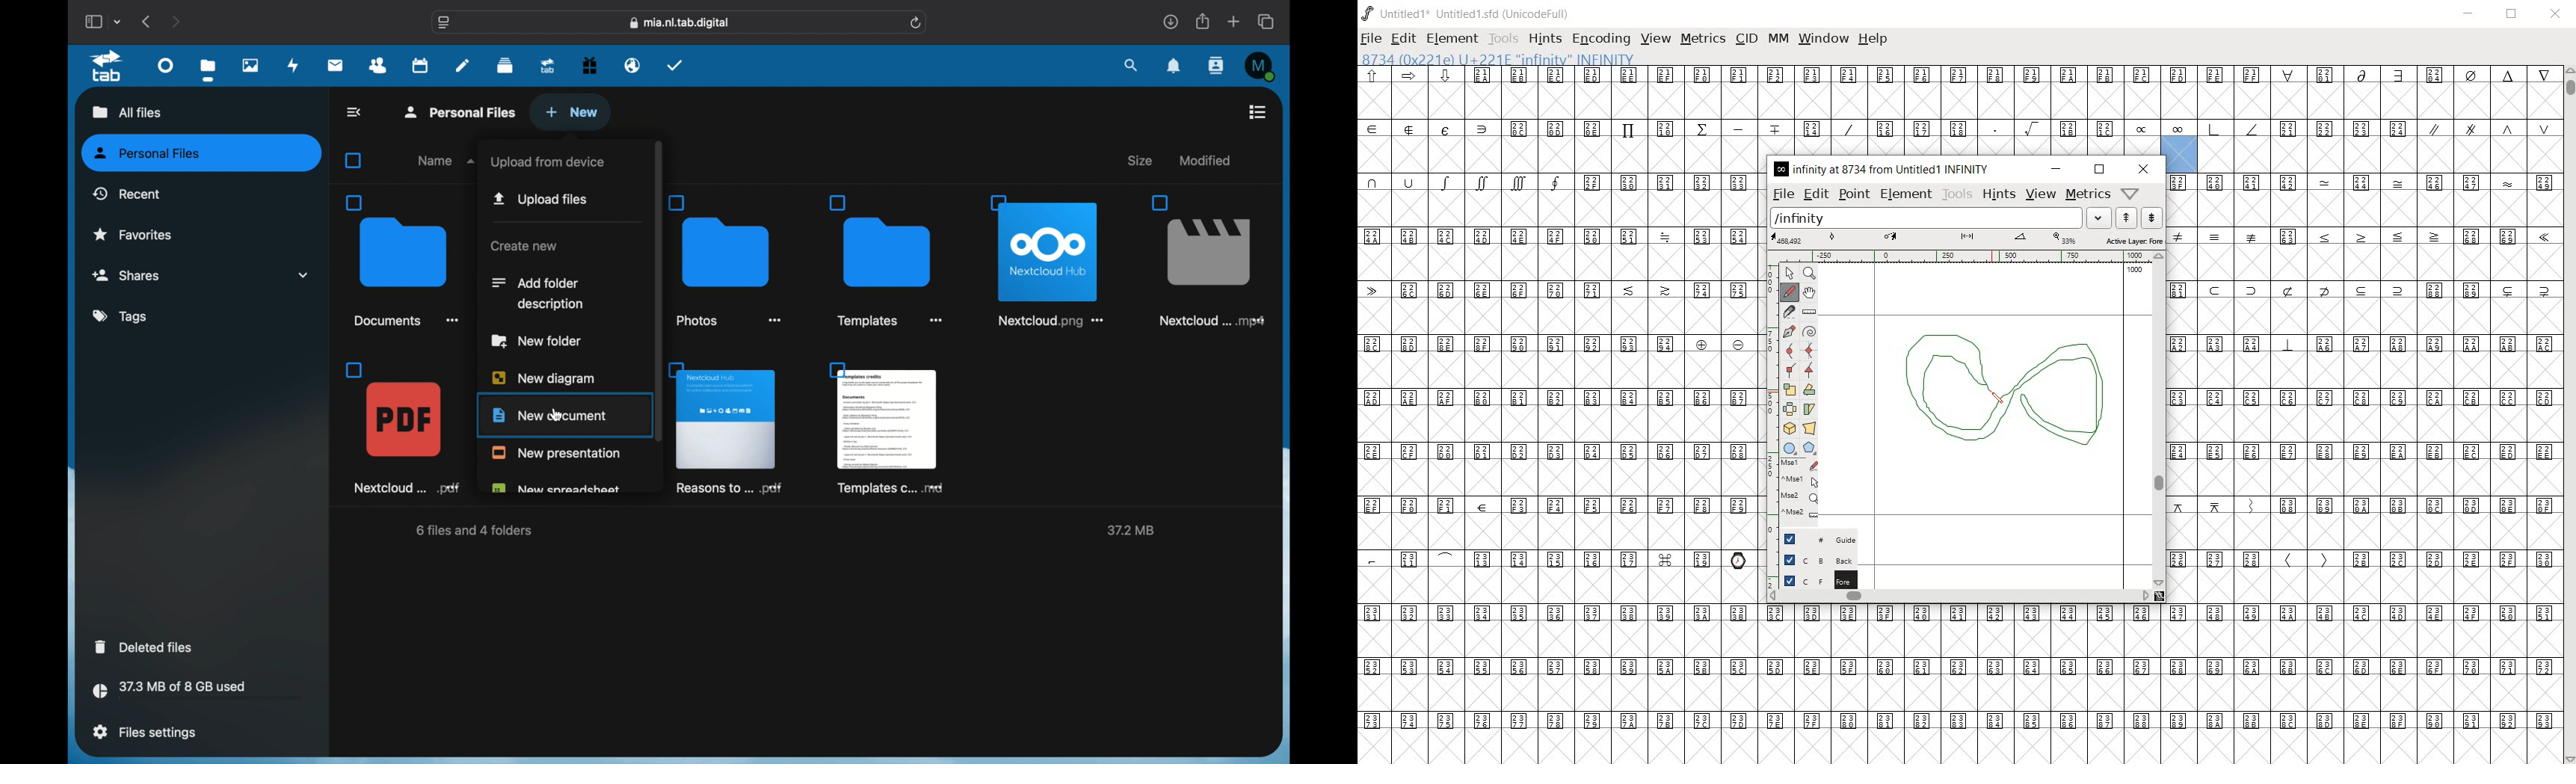  What do you see at coordinates (1564, 344) in the screenshot?
I see `Unicode code points` at bounding box center [1564, 344].